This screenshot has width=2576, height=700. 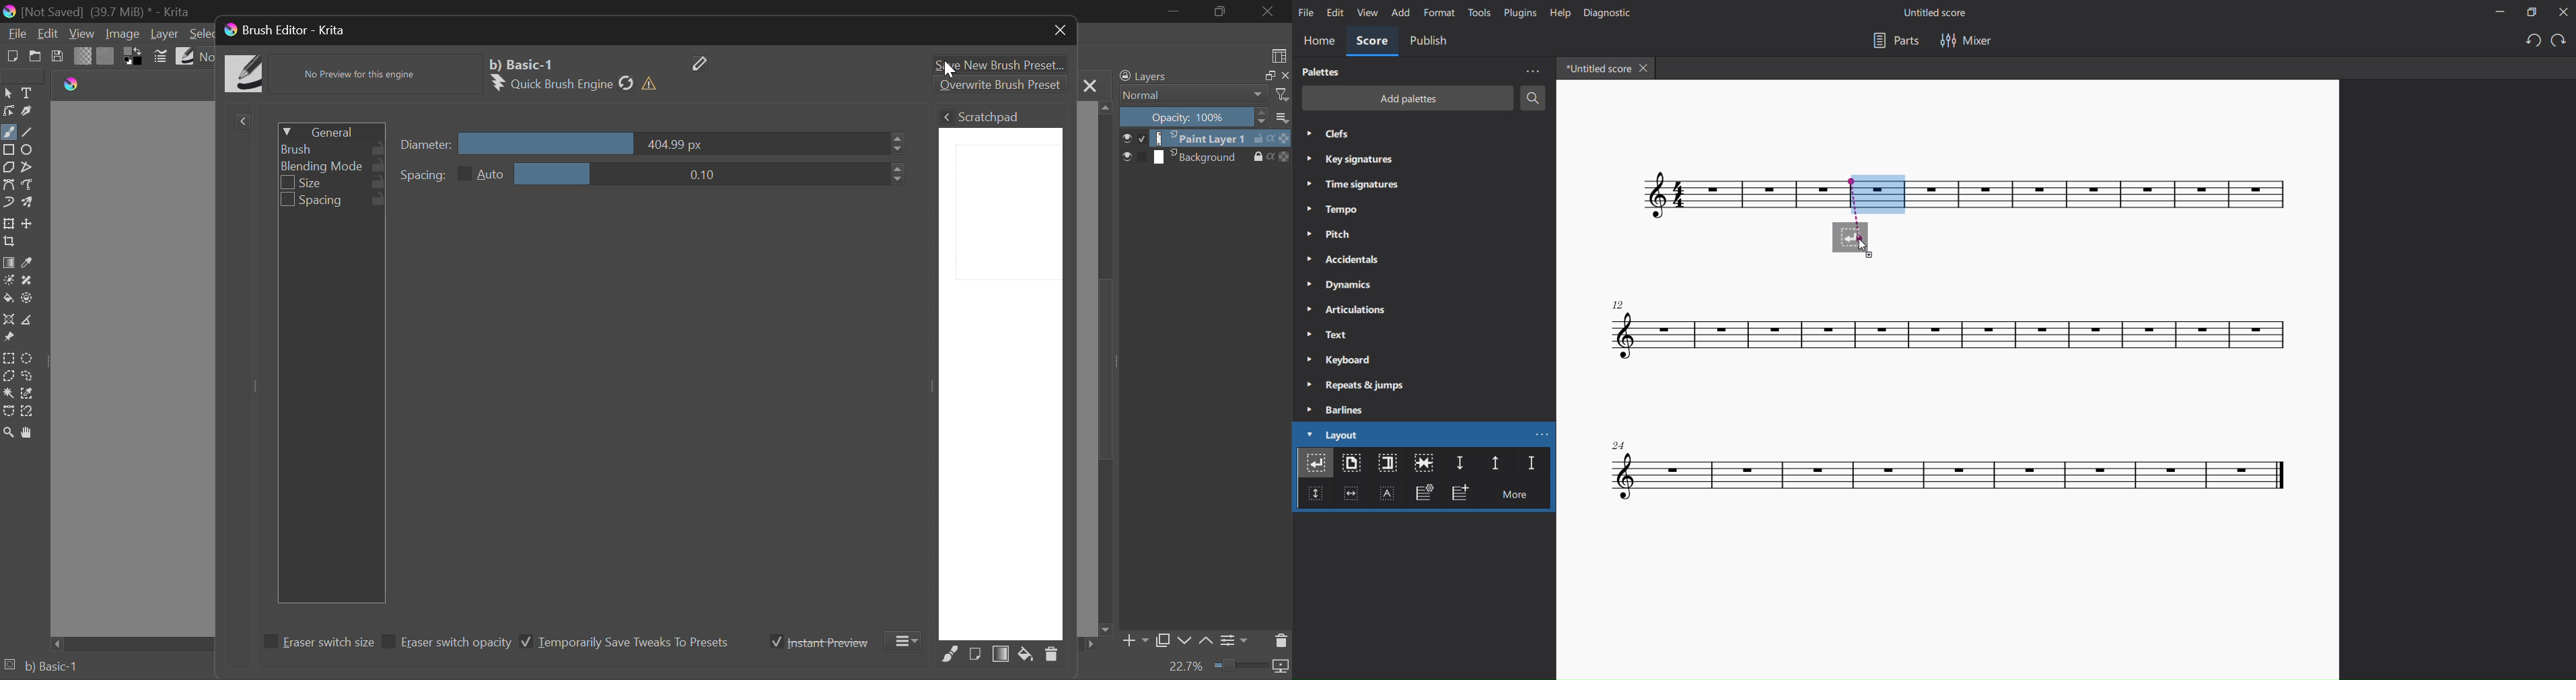 What do you see at coordinates (9, 358) in the screenshot?
I see `Rectangle Selection` at bounding box center [9, 358].